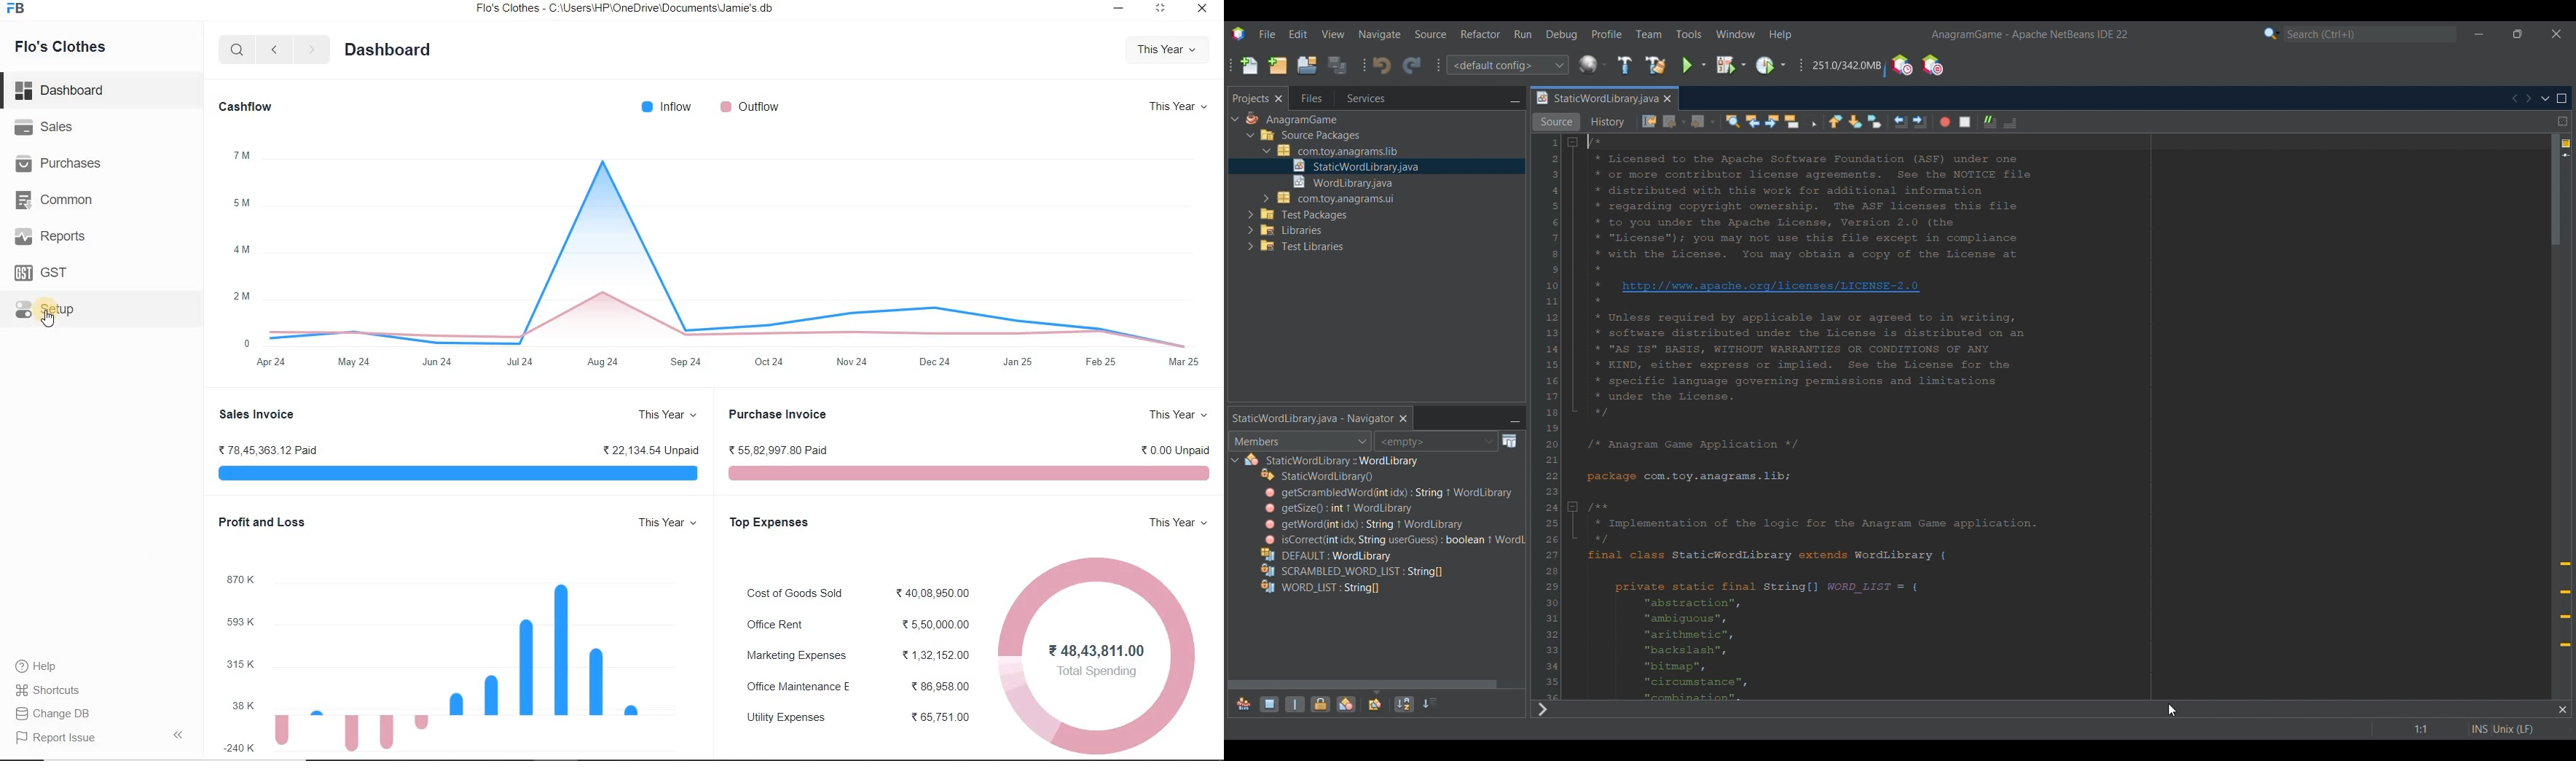 The image size is (2576, 784). I want to click on Previous, so click(272, 49).